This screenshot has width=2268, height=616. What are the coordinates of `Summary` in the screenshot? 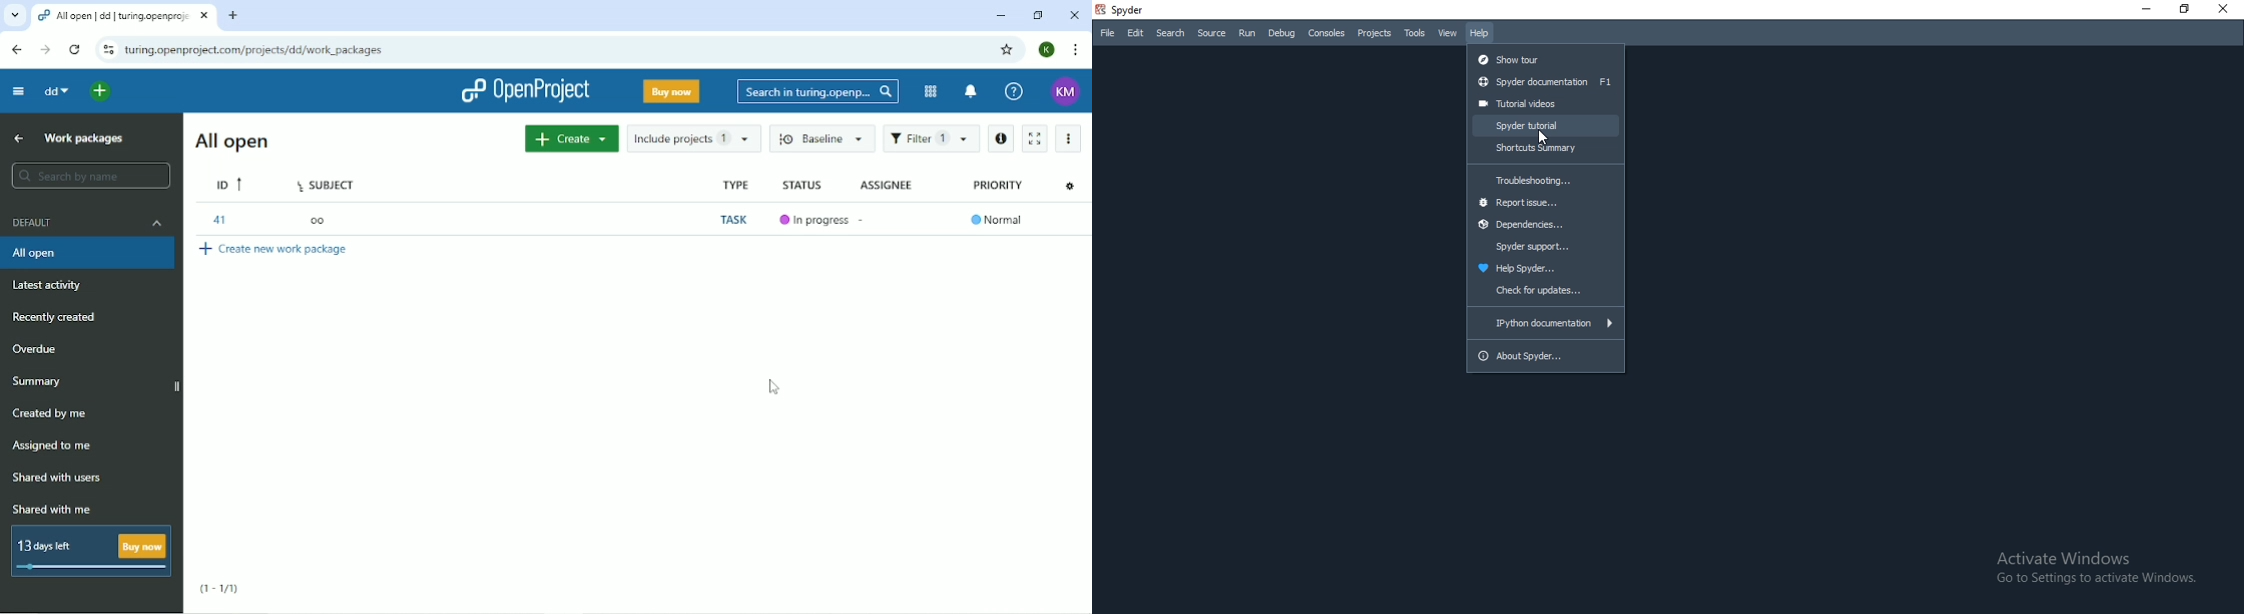 It's located at (37, 382).